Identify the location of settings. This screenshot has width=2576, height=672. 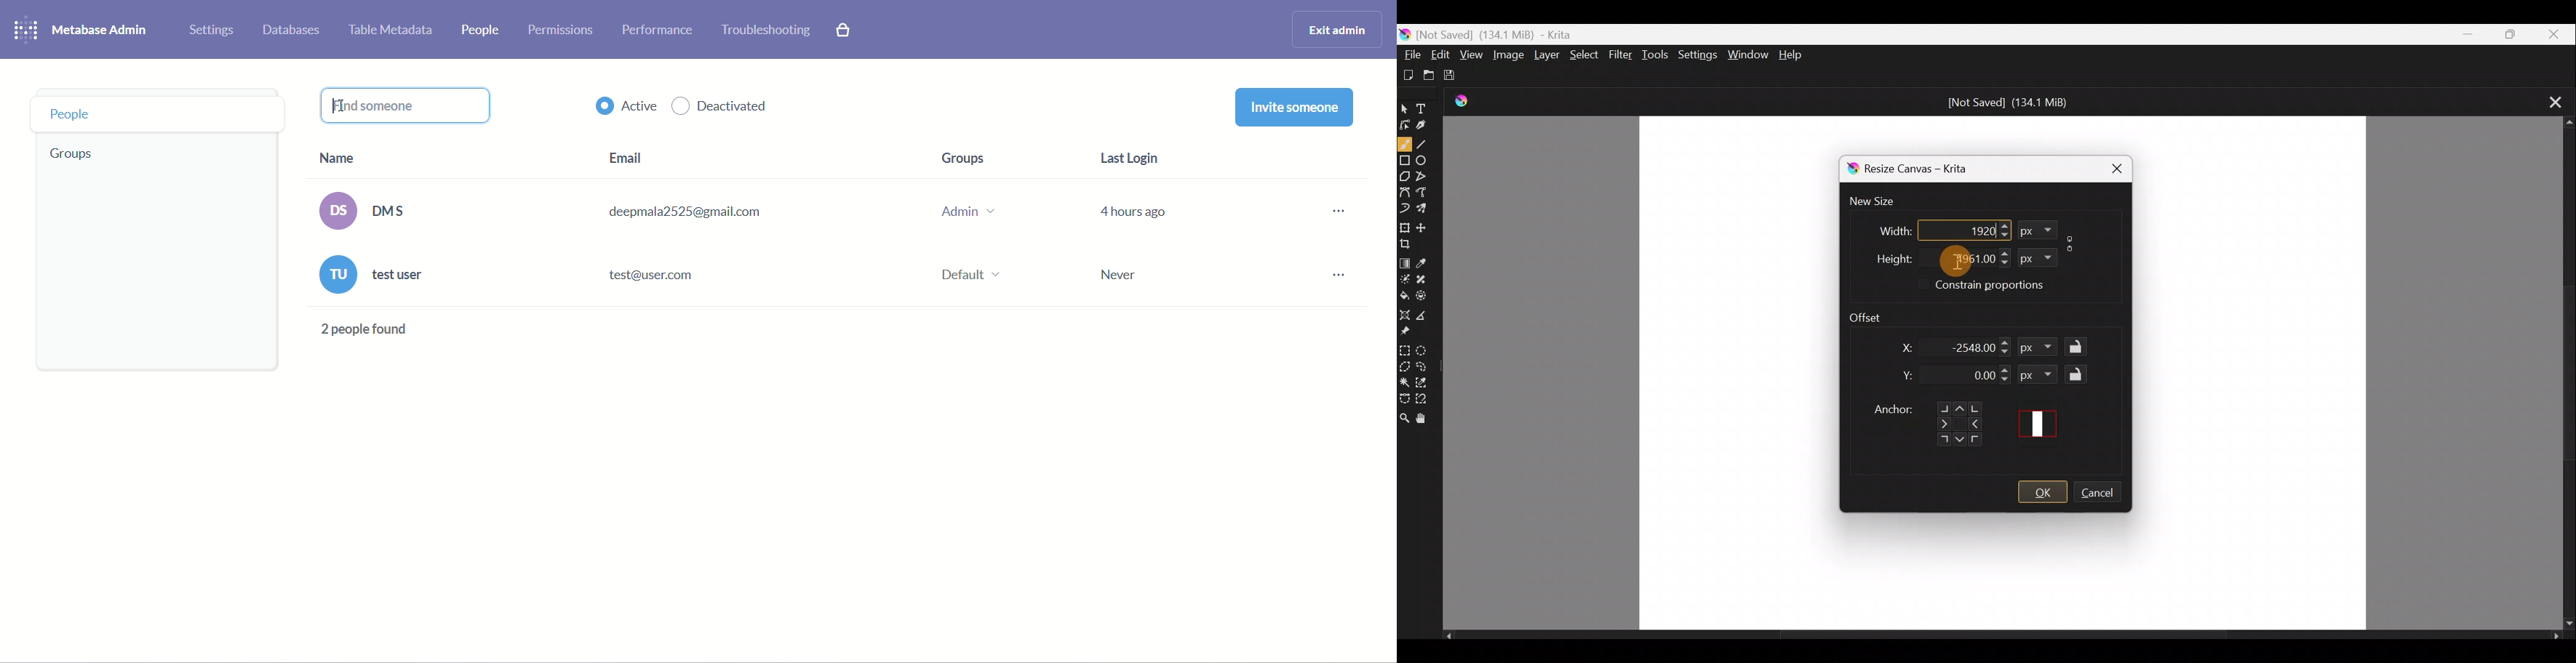
(212, 31).